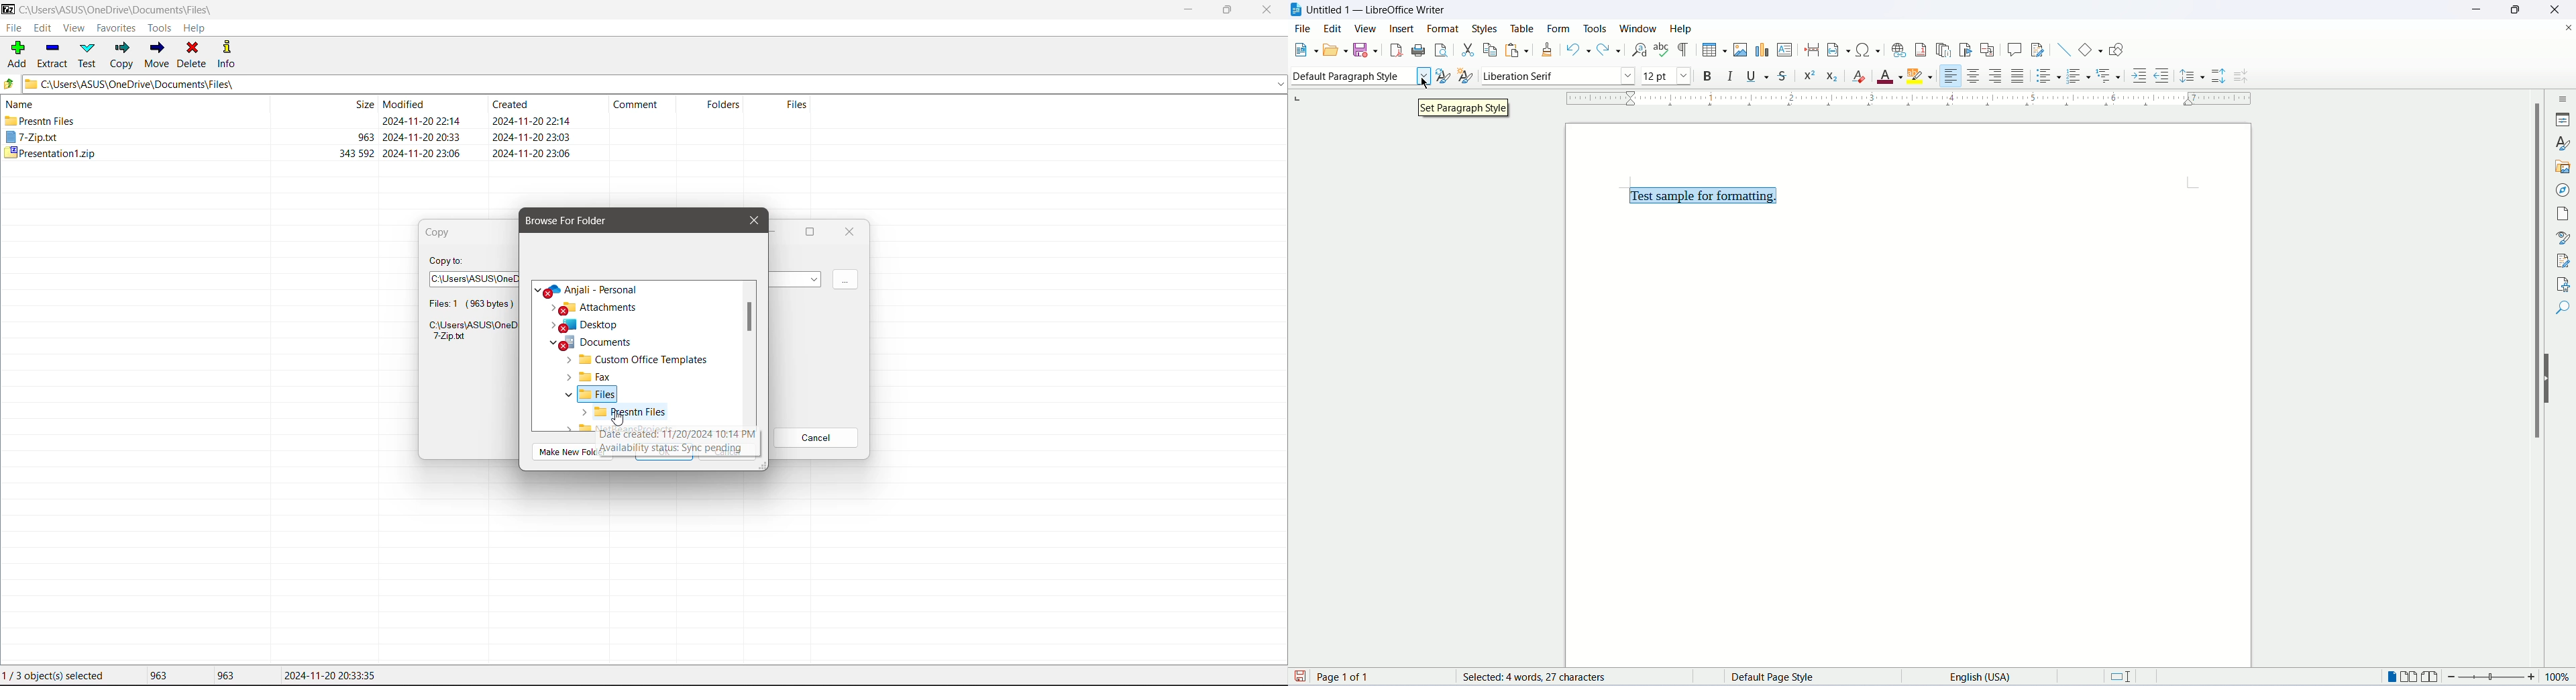 The height and width of the screenshot is (700, 2576). Describe the element at coordinates (2037, 50) in the screenshot. I see `track changes` at that location.